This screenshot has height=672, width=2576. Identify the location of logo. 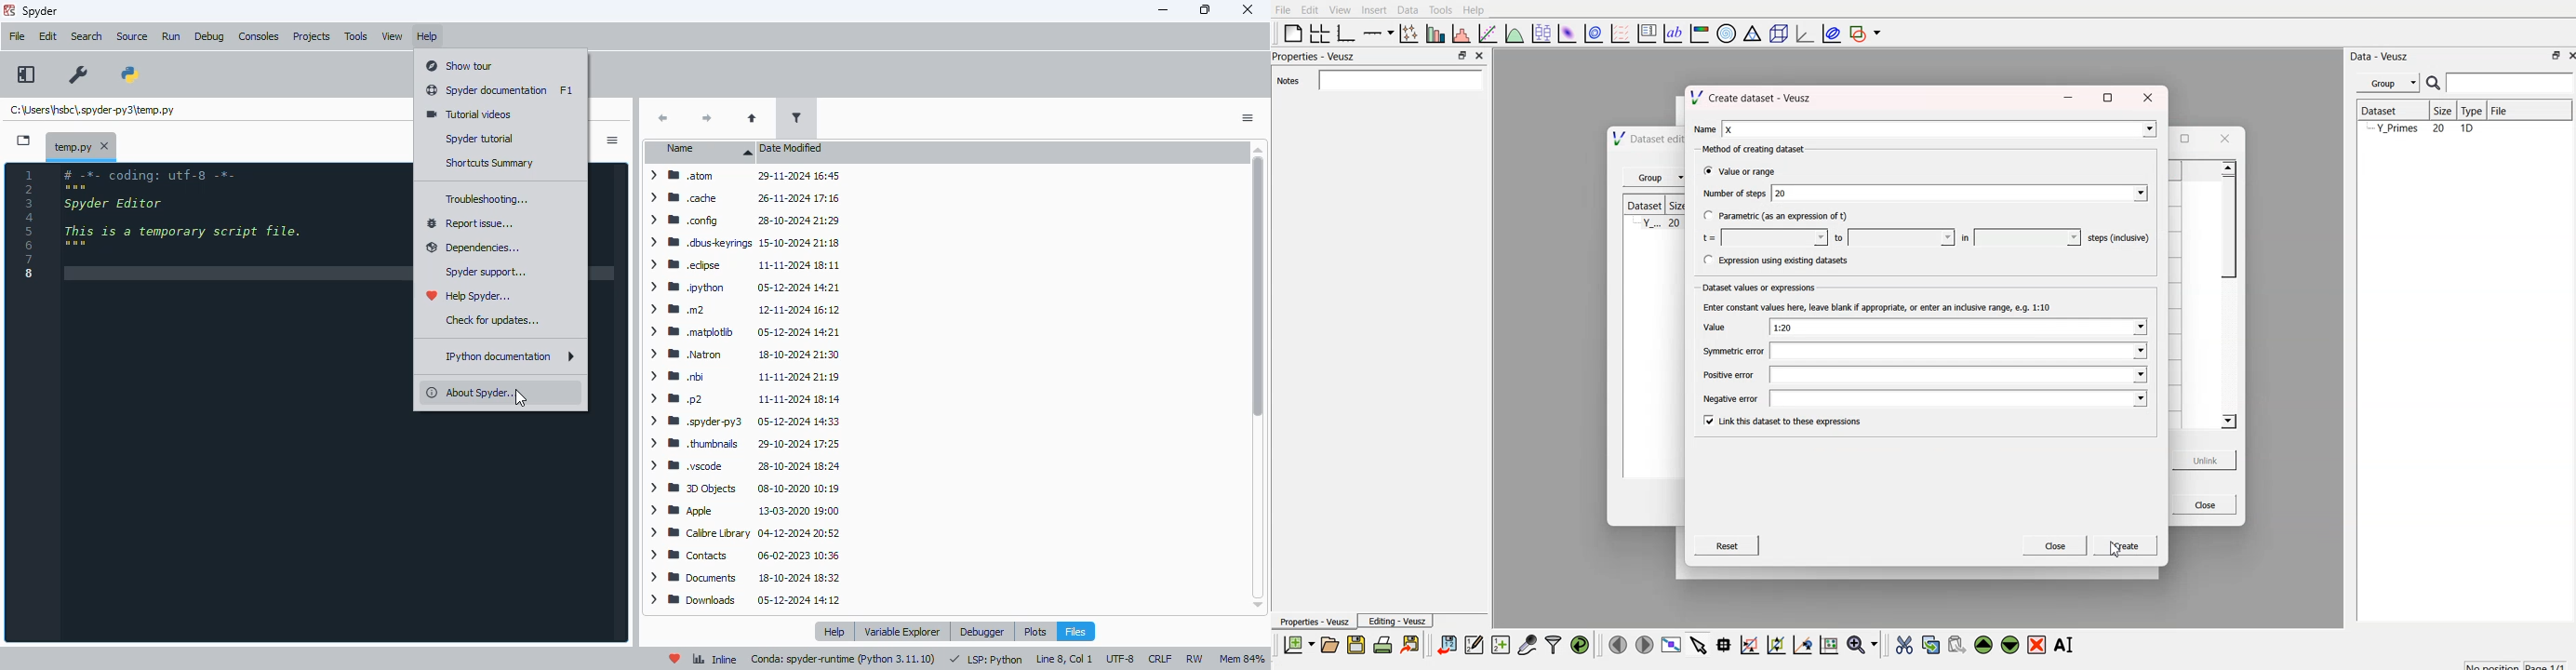
(8, 10).